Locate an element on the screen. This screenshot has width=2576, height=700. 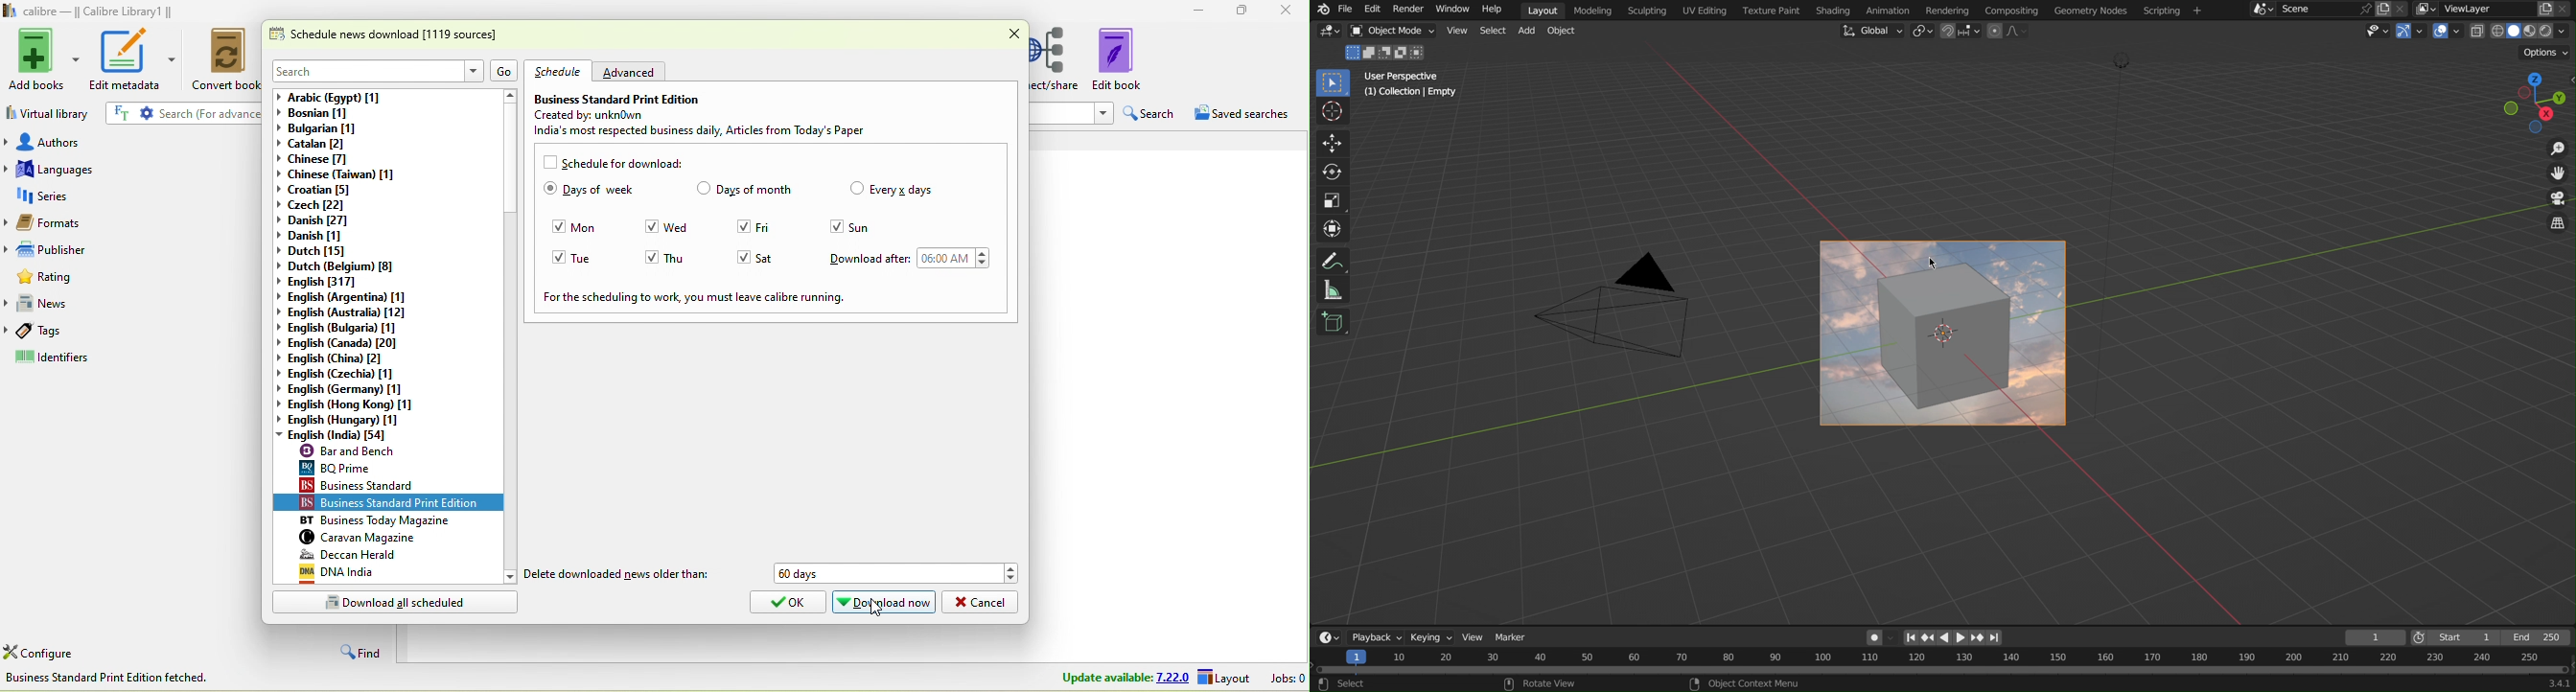
danish[1] is located at coordinates (326, 237).